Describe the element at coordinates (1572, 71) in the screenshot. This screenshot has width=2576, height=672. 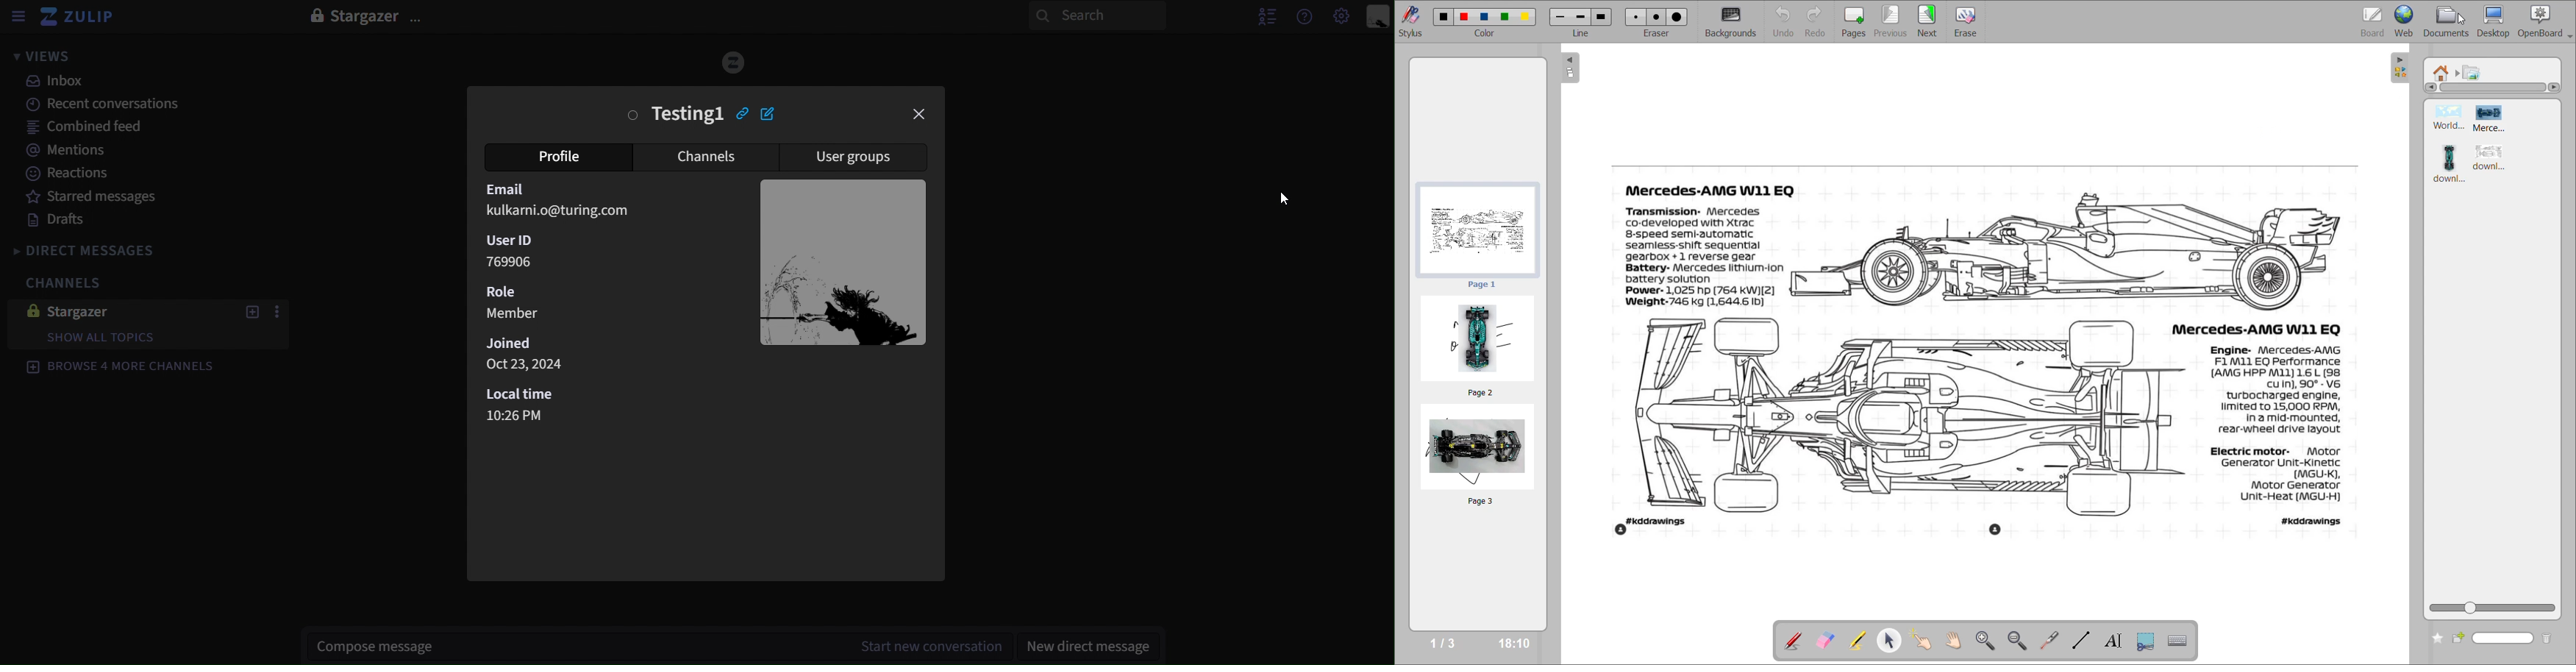
I see `collapse page preview` at that location.